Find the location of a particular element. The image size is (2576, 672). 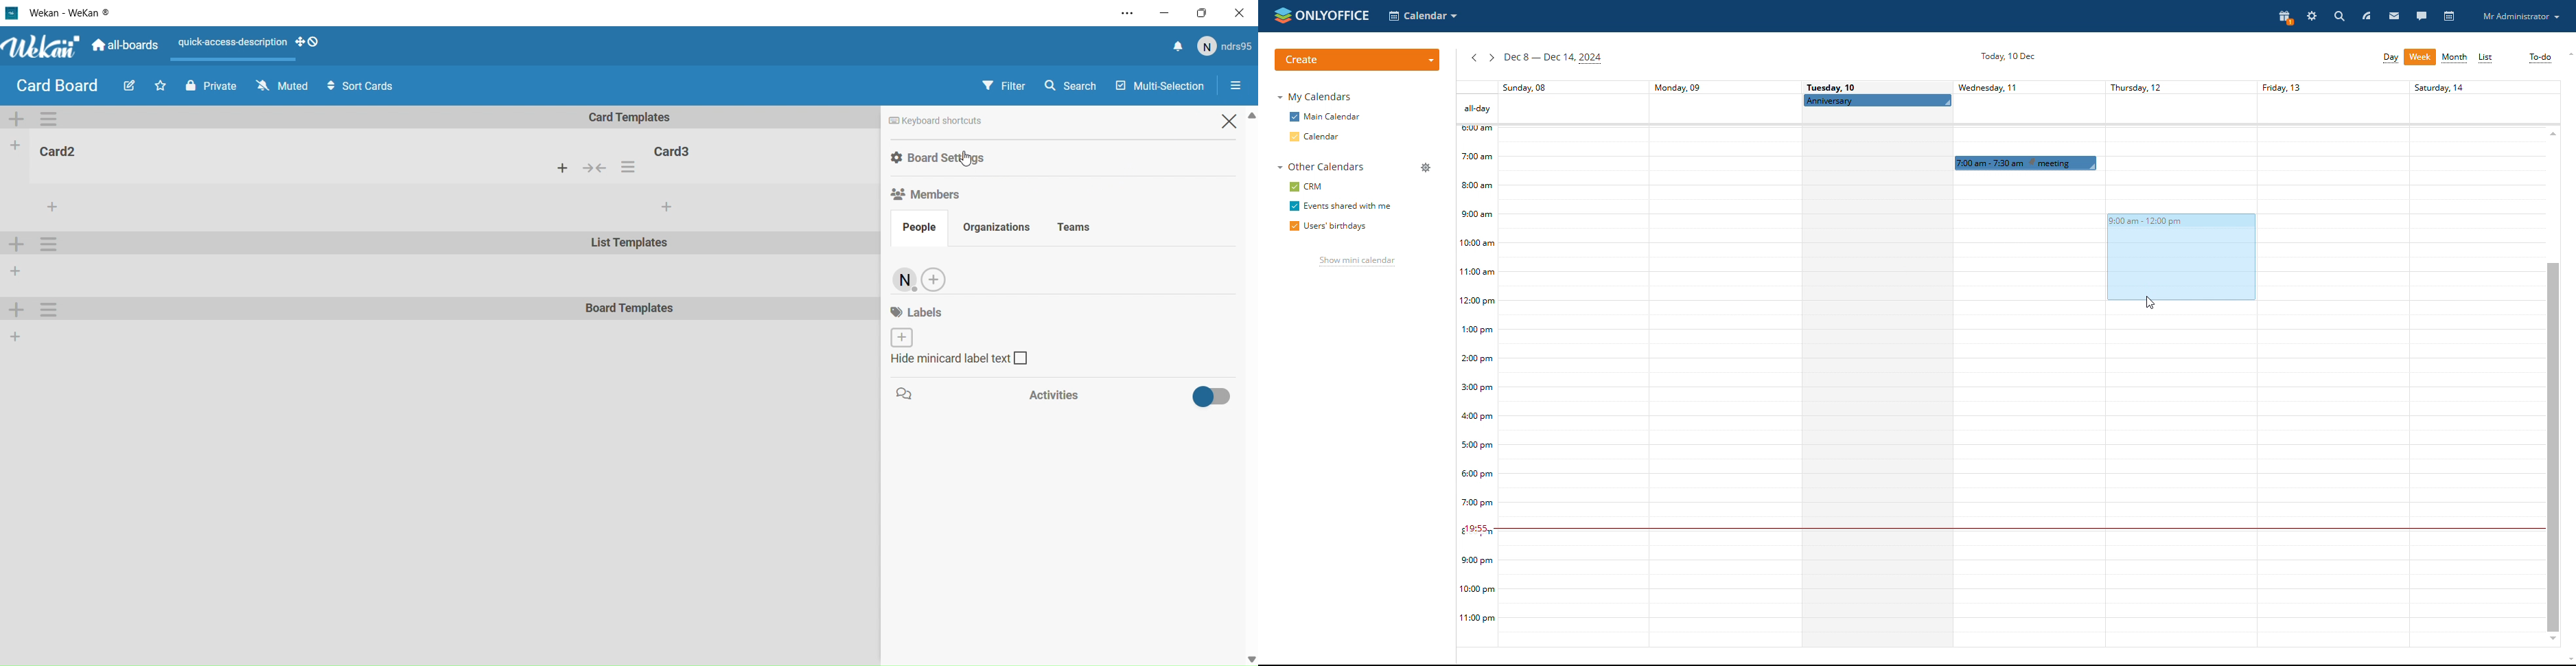

checkbox is located at coordinates (1292, 226).